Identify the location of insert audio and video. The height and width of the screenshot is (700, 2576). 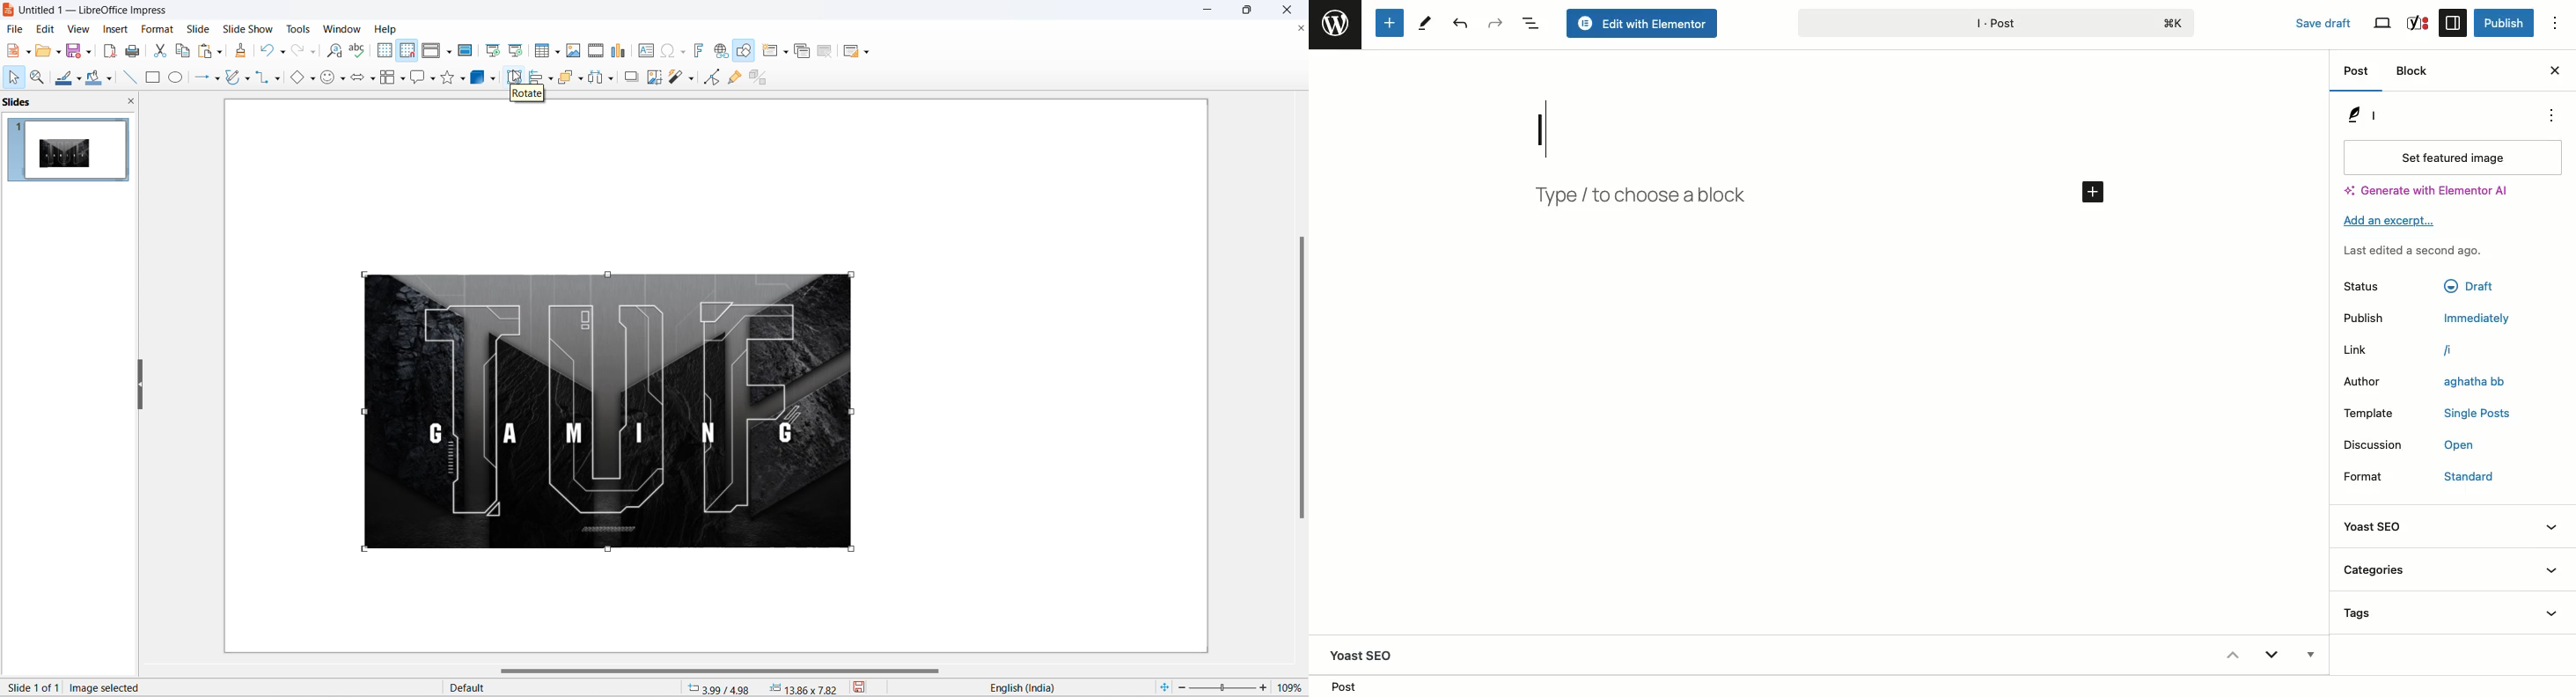
(595, 50).